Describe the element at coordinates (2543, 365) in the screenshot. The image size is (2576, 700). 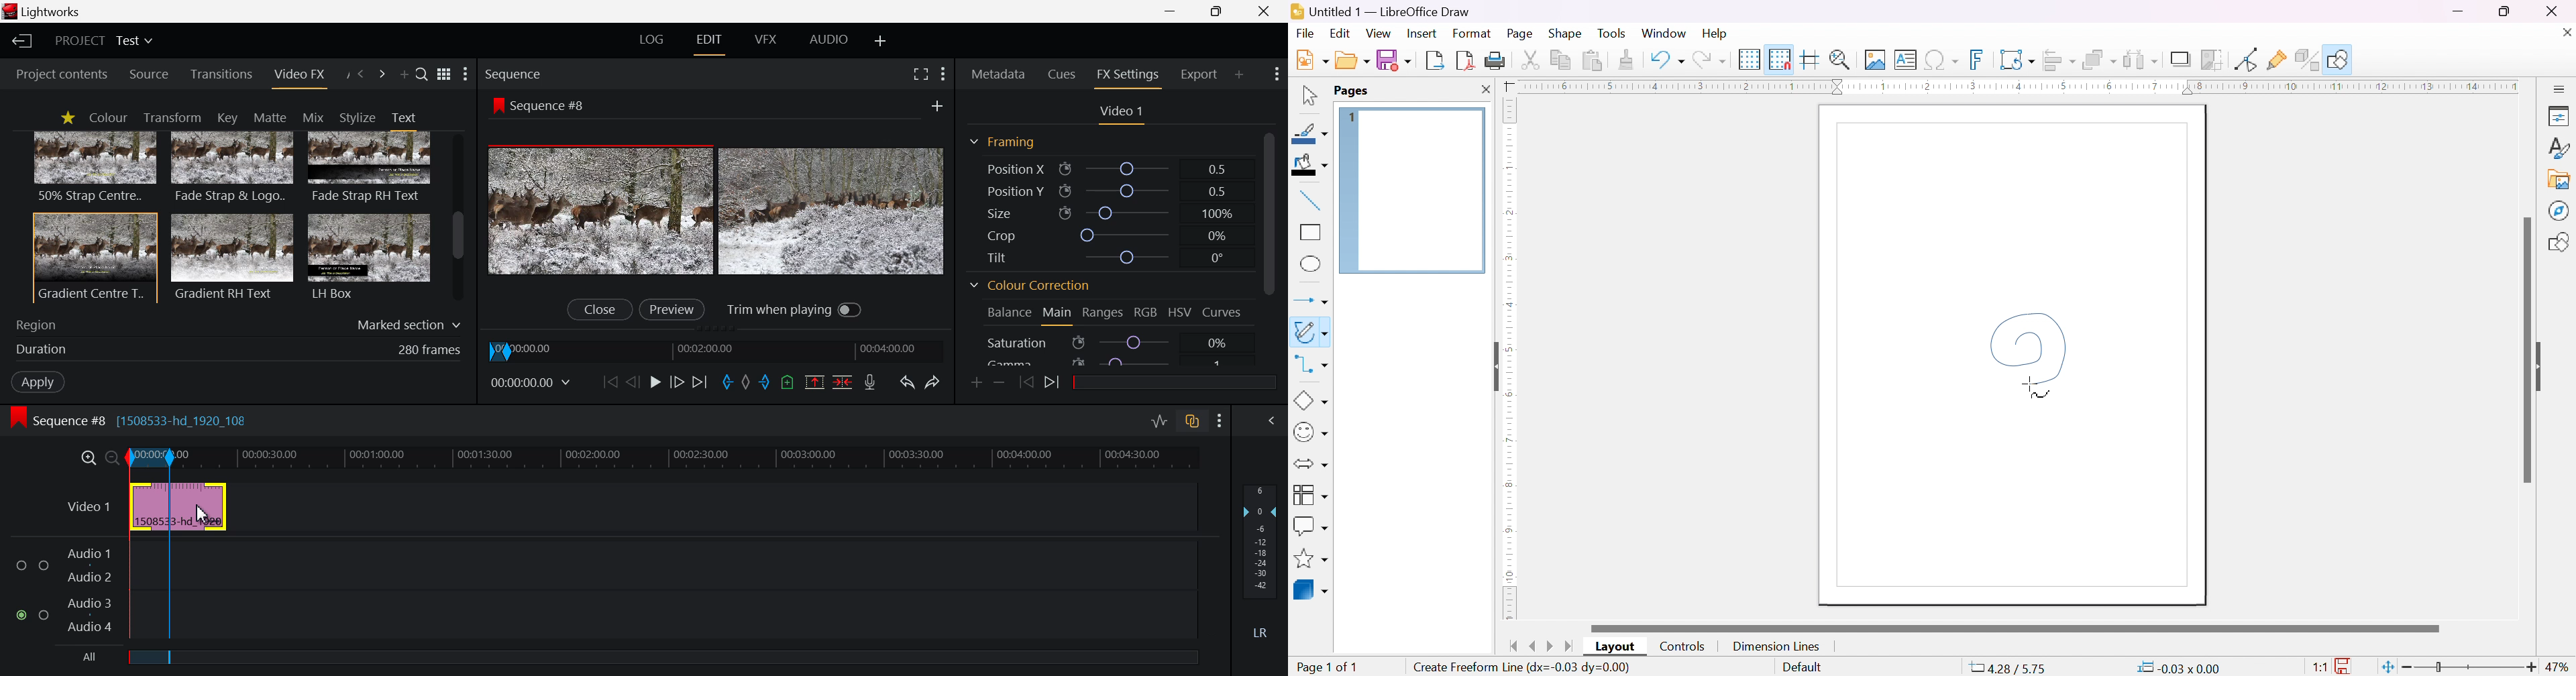
I see `slide` at that location.